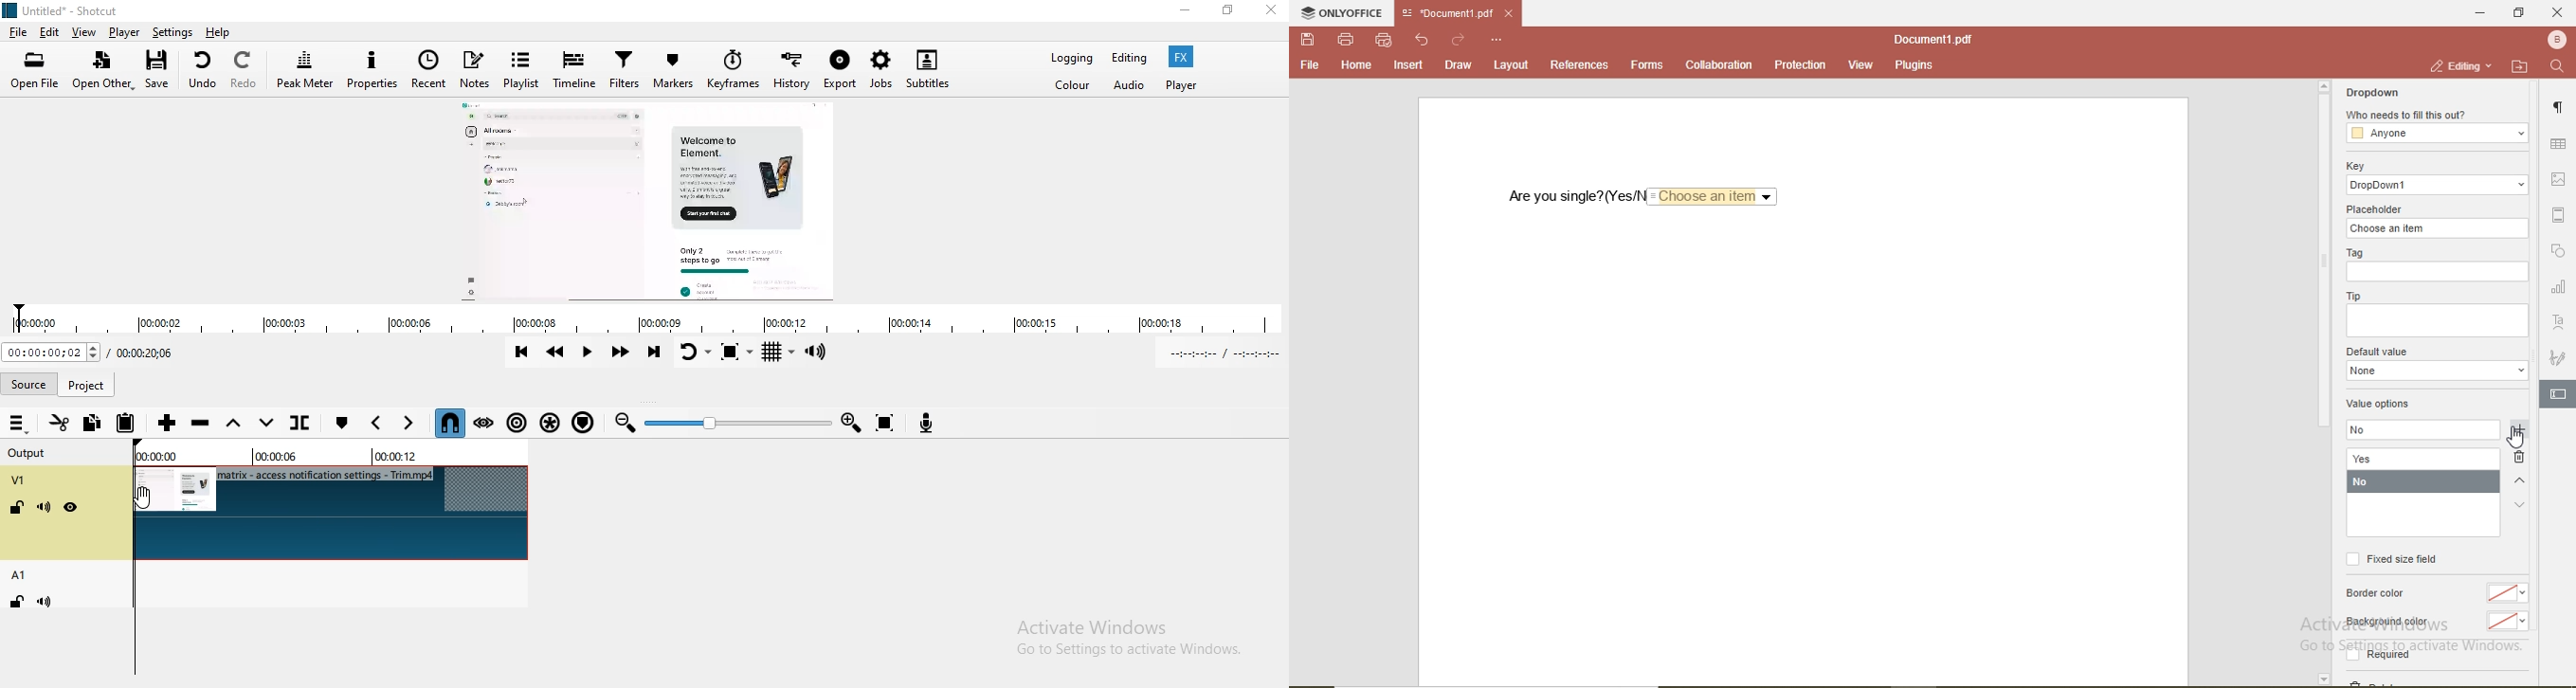  I want to click on collaboration, so click(1719, 65).